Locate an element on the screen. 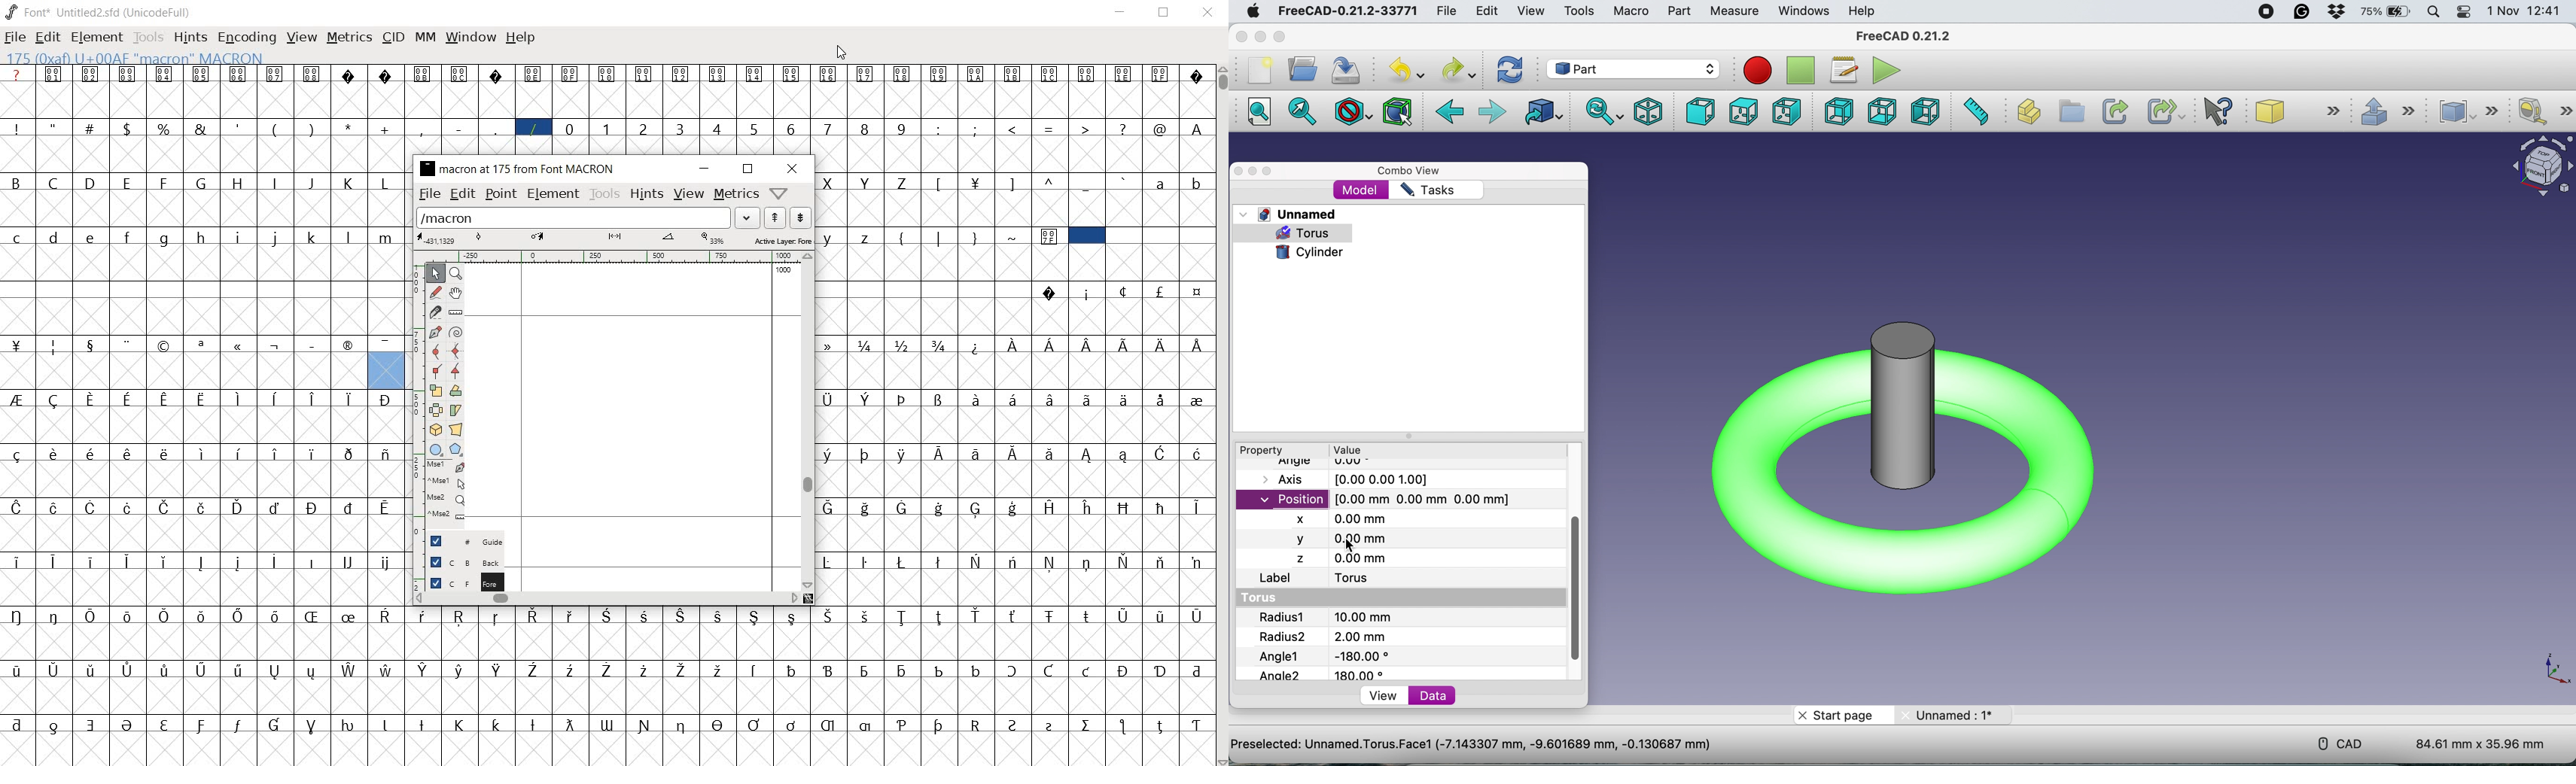 The width and height of the screenshot is (2576, 784). Symbol is located at coordinates (866, 506).